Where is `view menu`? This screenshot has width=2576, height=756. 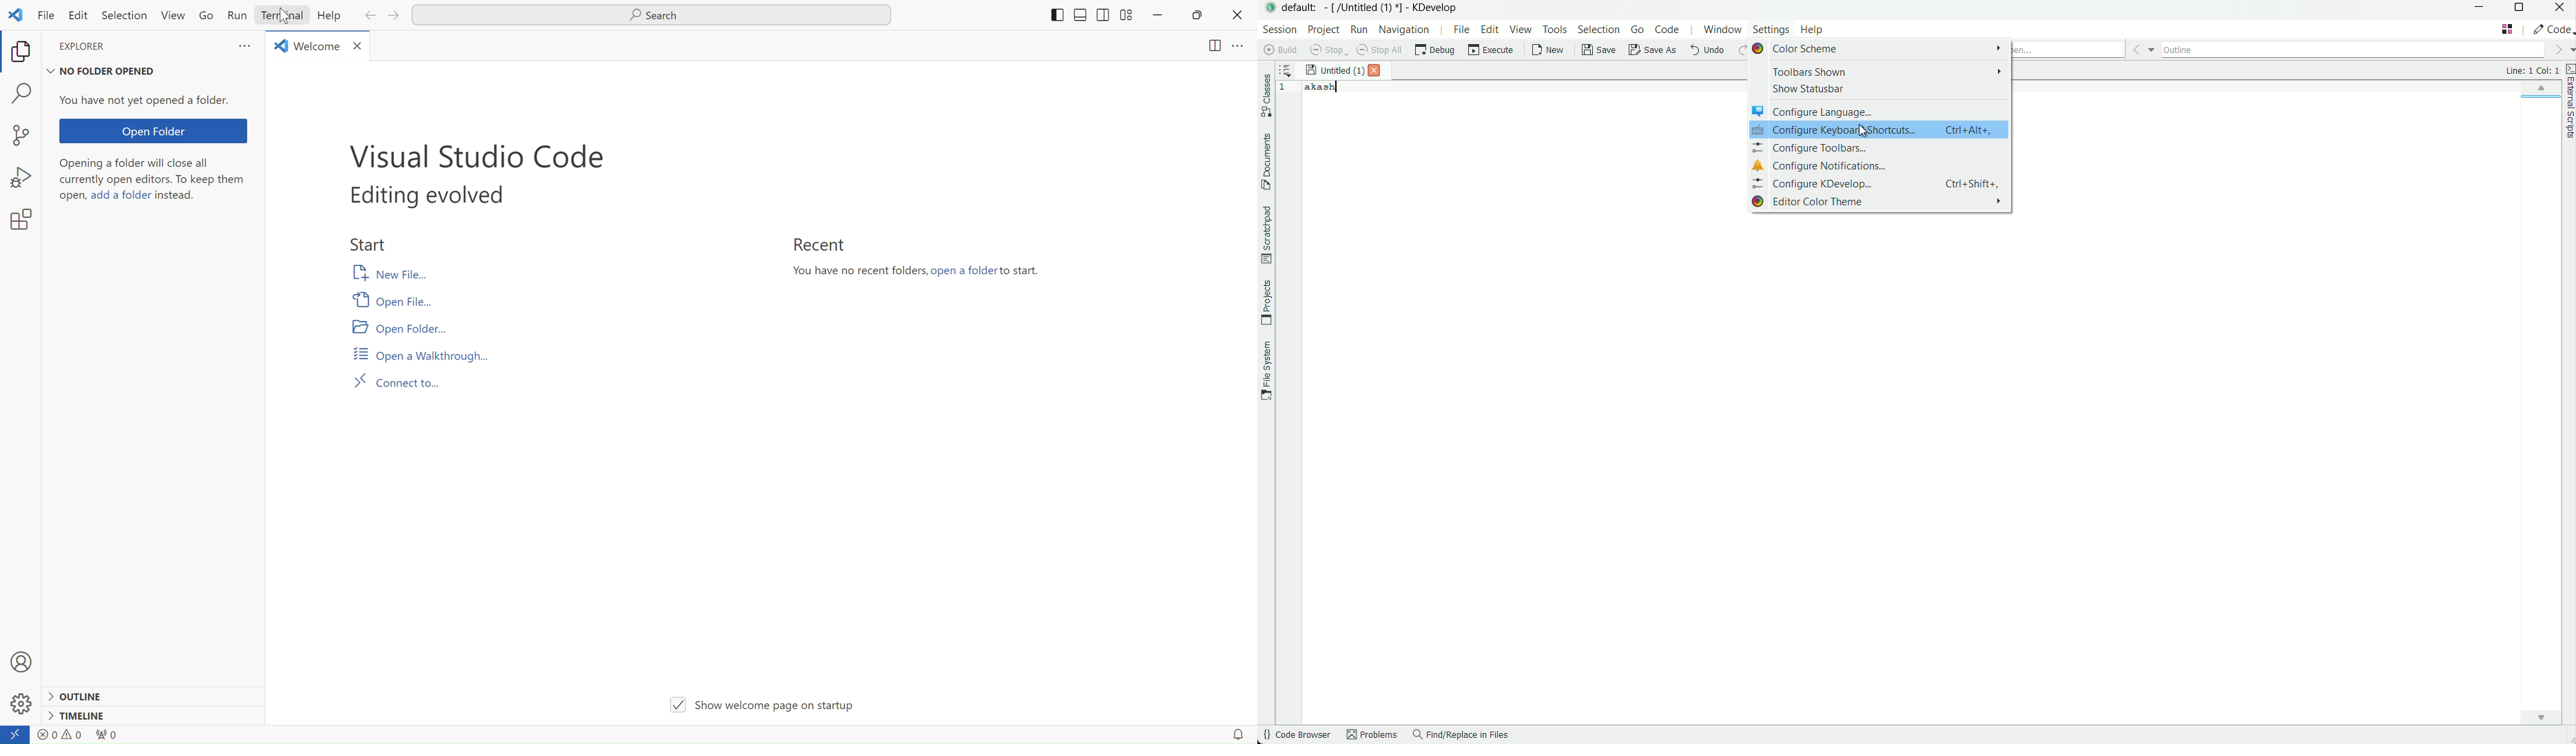
view menu is located at coordinates (1523, 30).